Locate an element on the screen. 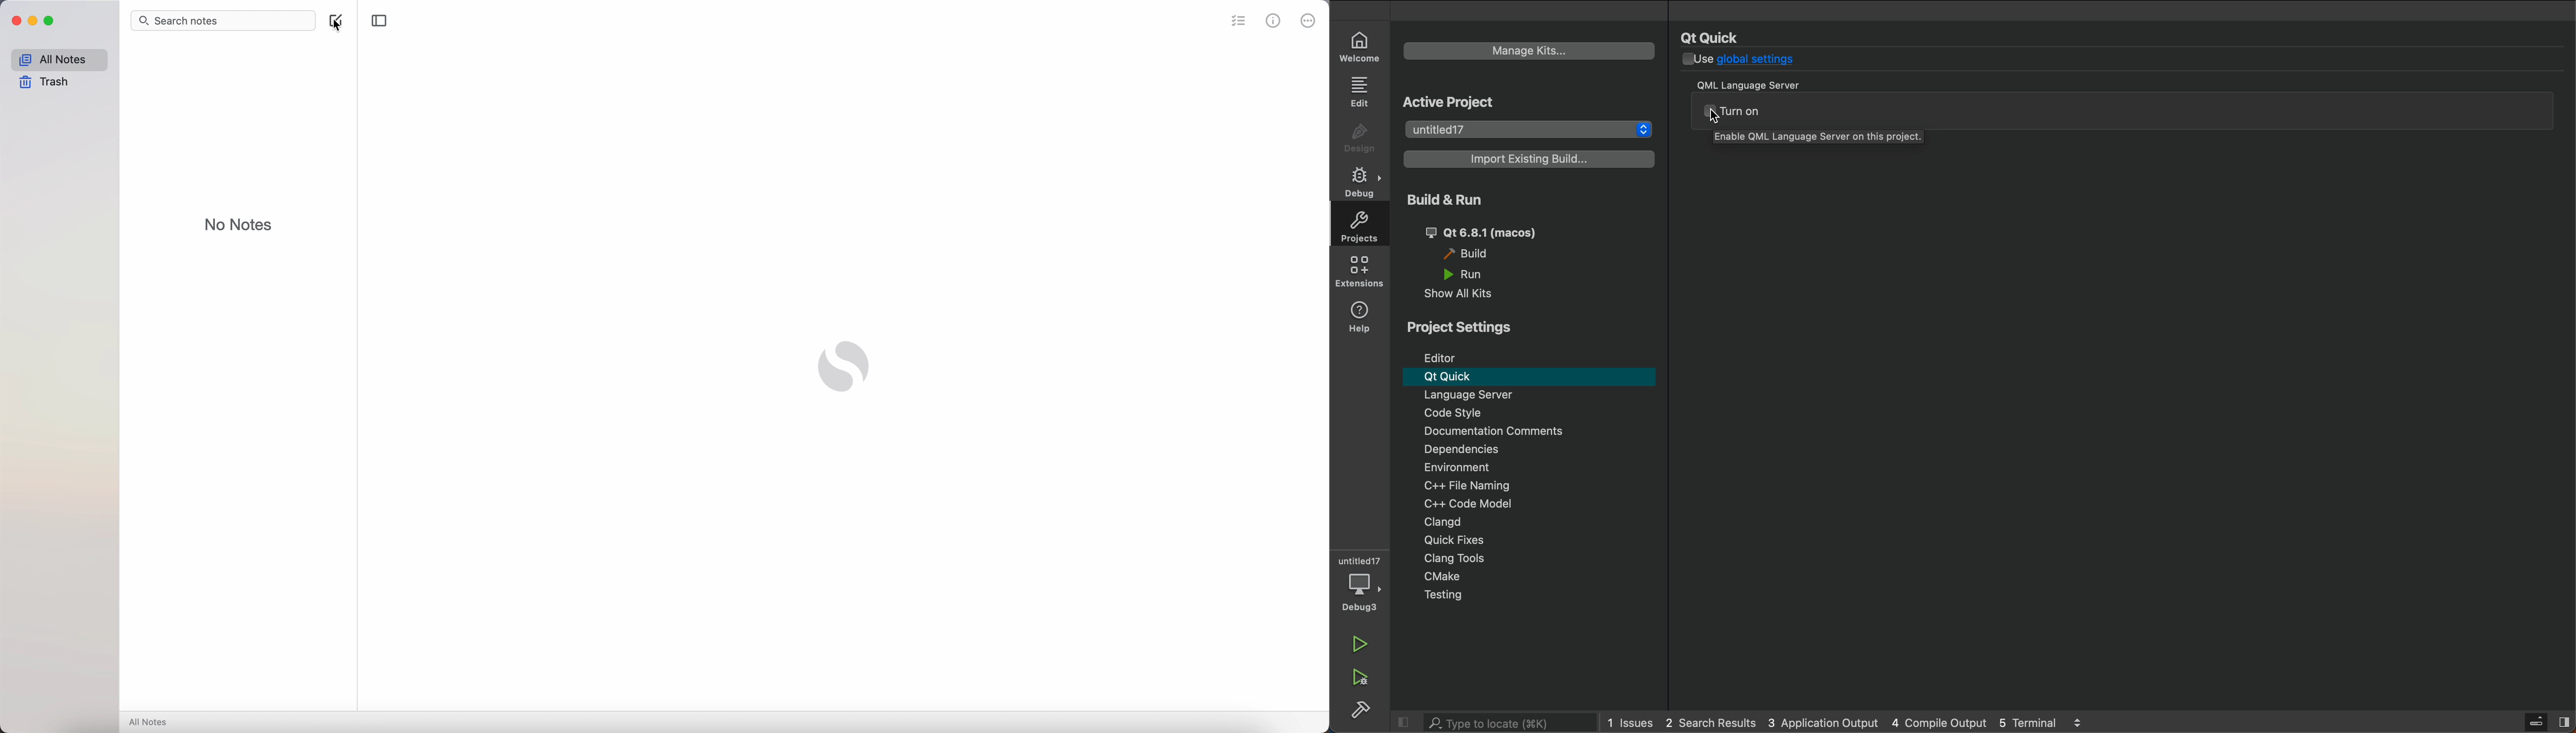  maximize is located at coordinates (49, 21).